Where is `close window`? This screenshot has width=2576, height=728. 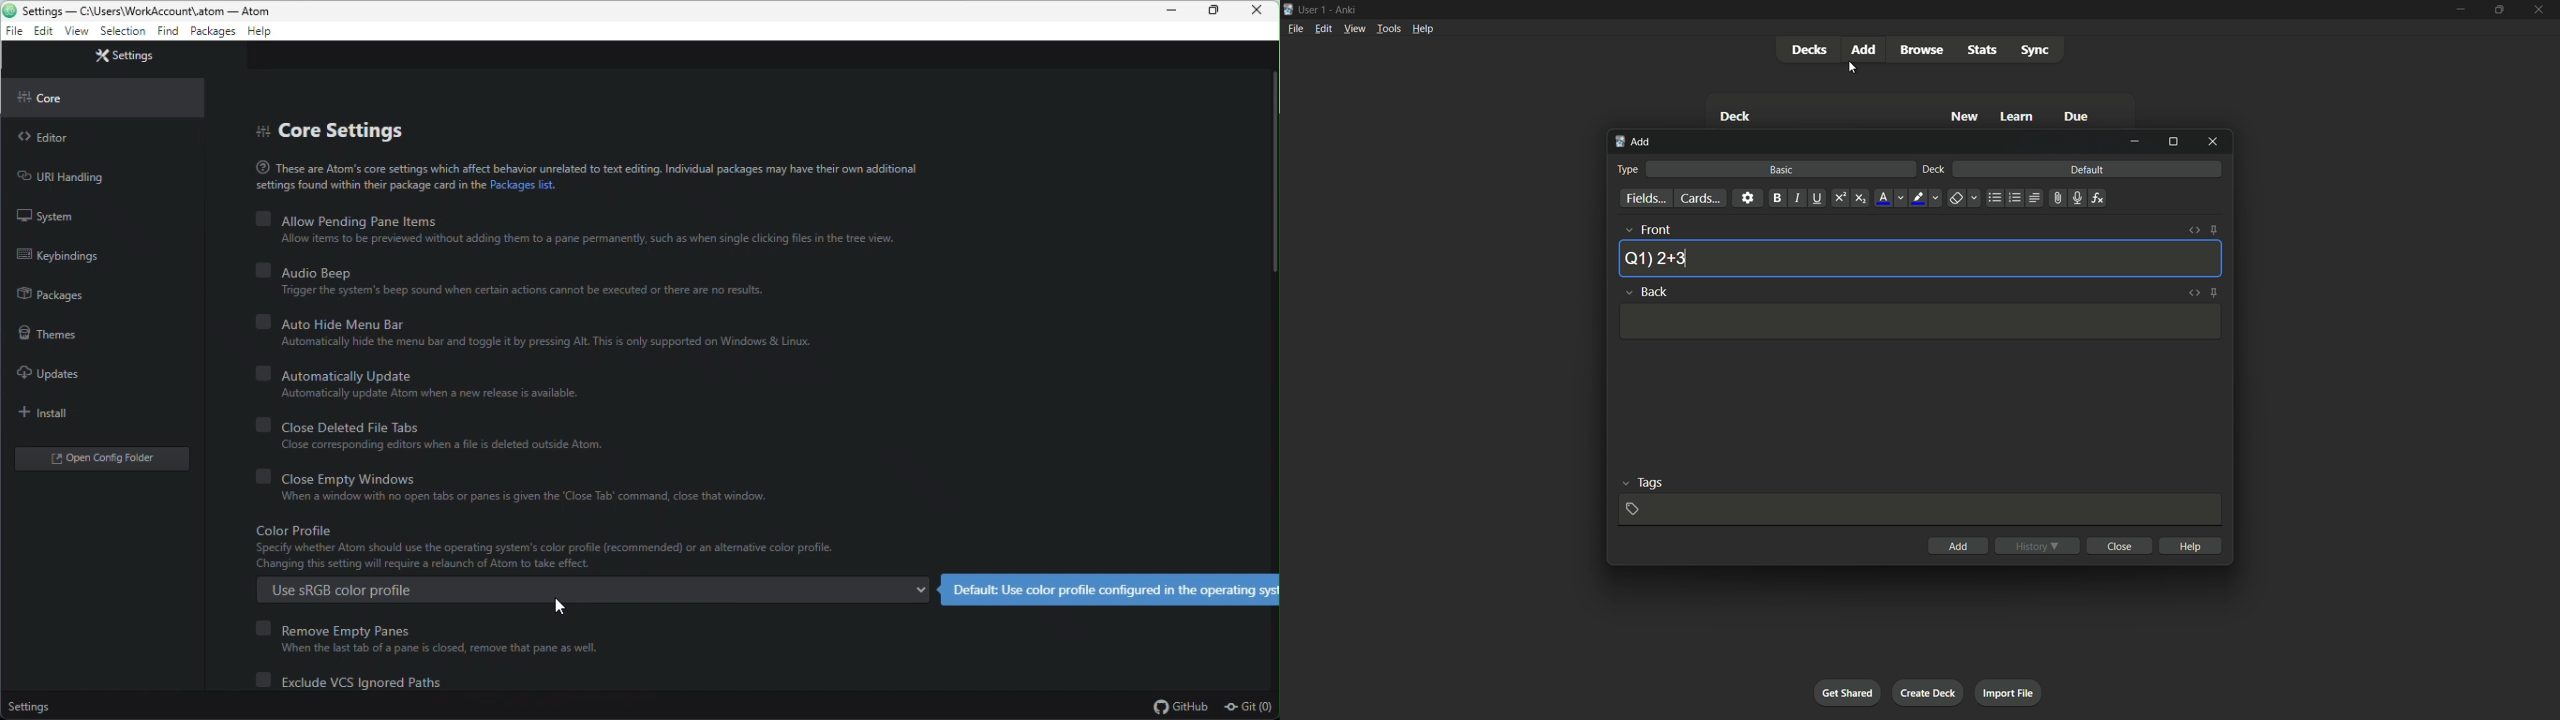 close window is located at coordinates (2213, 141).